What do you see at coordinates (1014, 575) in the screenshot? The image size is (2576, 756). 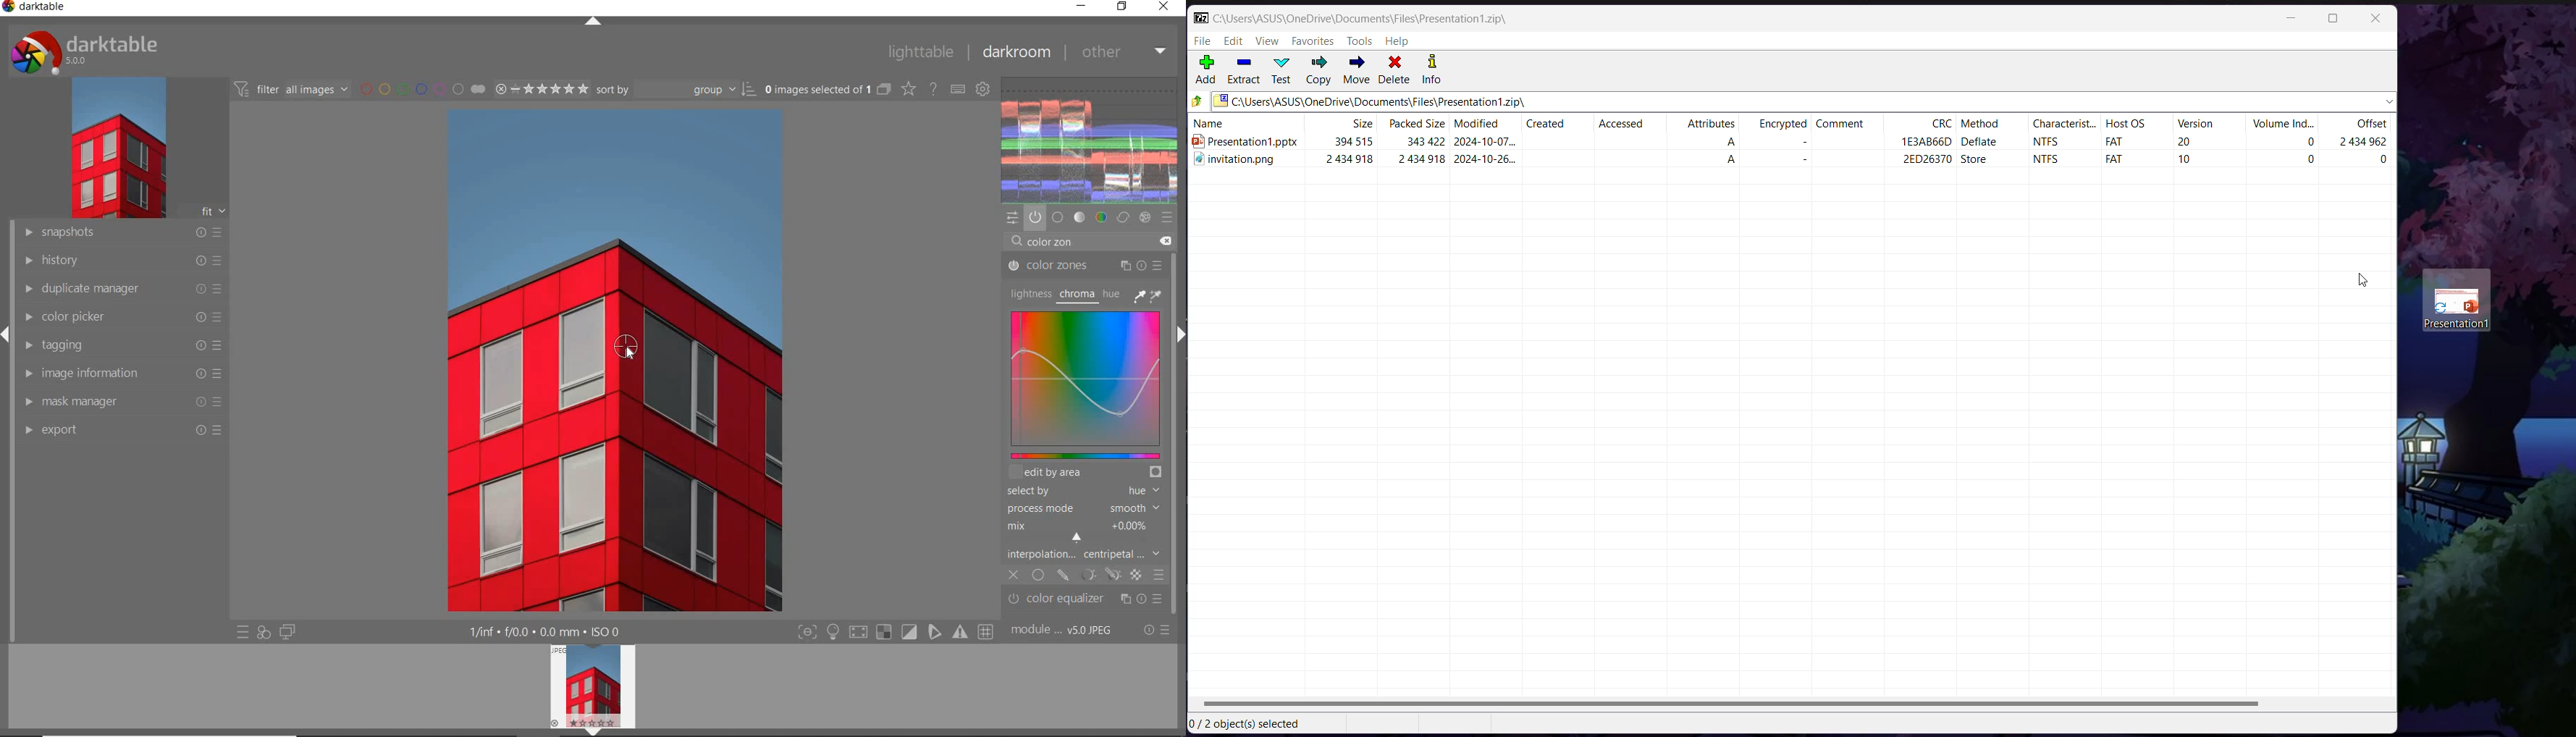 I see `CLOSE` at bounding box center [1014, 575].